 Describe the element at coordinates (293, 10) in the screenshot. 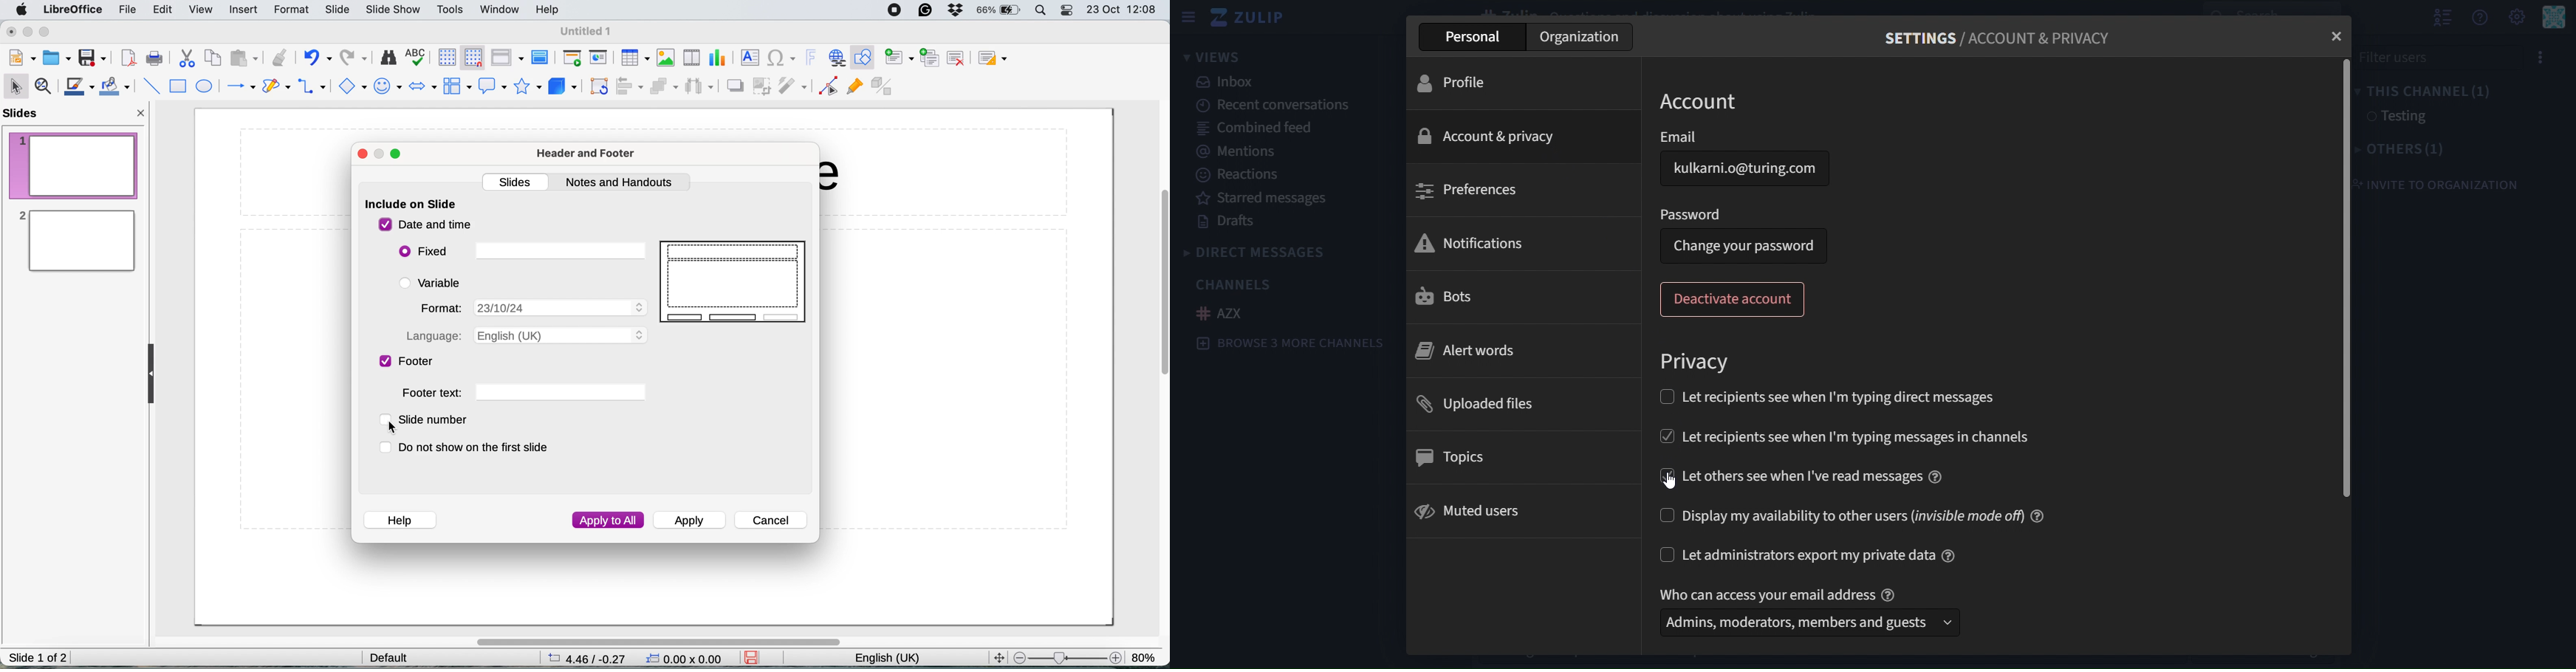

I see `format` at that location.